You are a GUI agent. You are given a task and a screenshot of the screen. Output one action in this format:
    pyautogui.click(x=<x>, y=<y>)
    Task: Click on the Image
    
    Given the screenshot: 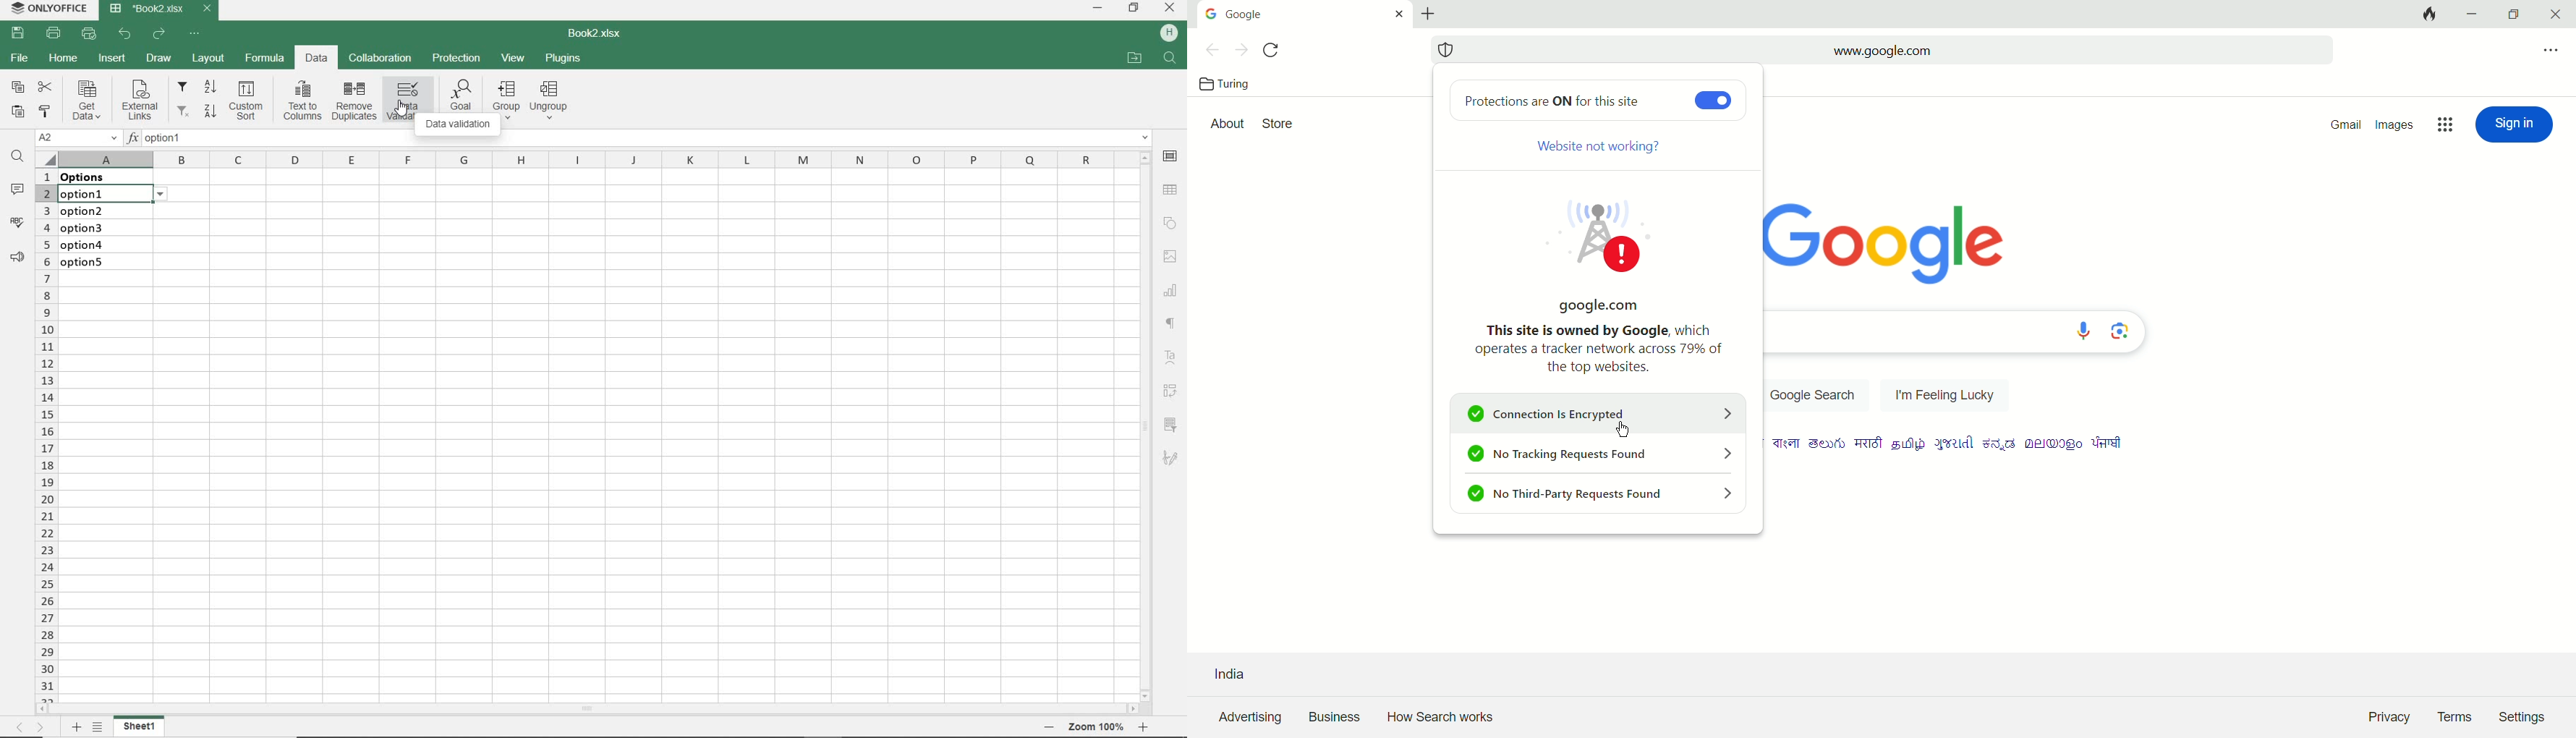 What is the action you would take?
    pyautogui.click(x=1619, y=235)
    